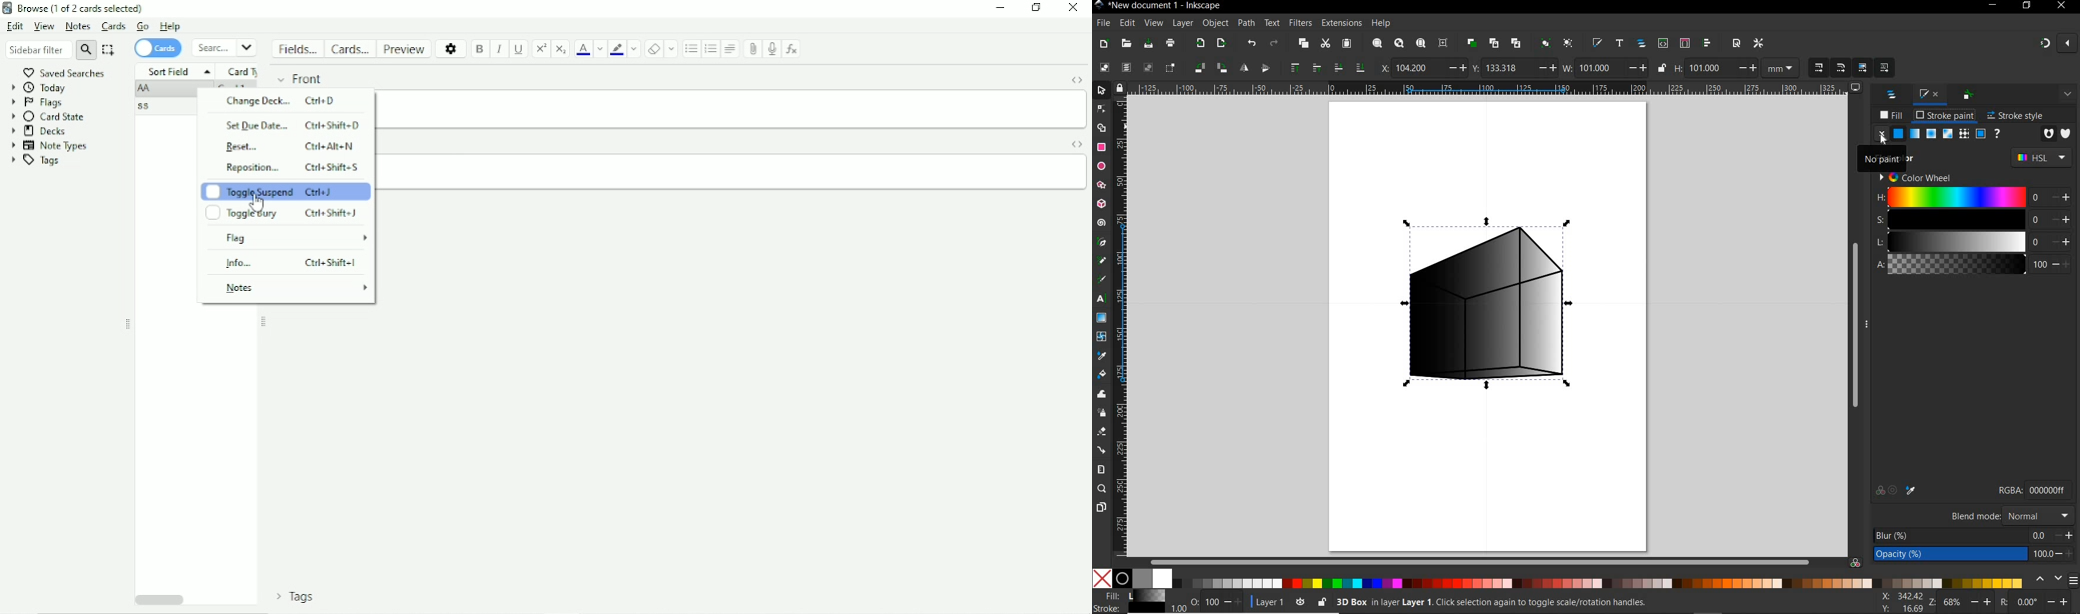  What do you see at coordinates (1325, 44) in the screenshot?
I see `CUT` at bounding box center [1325, 44].